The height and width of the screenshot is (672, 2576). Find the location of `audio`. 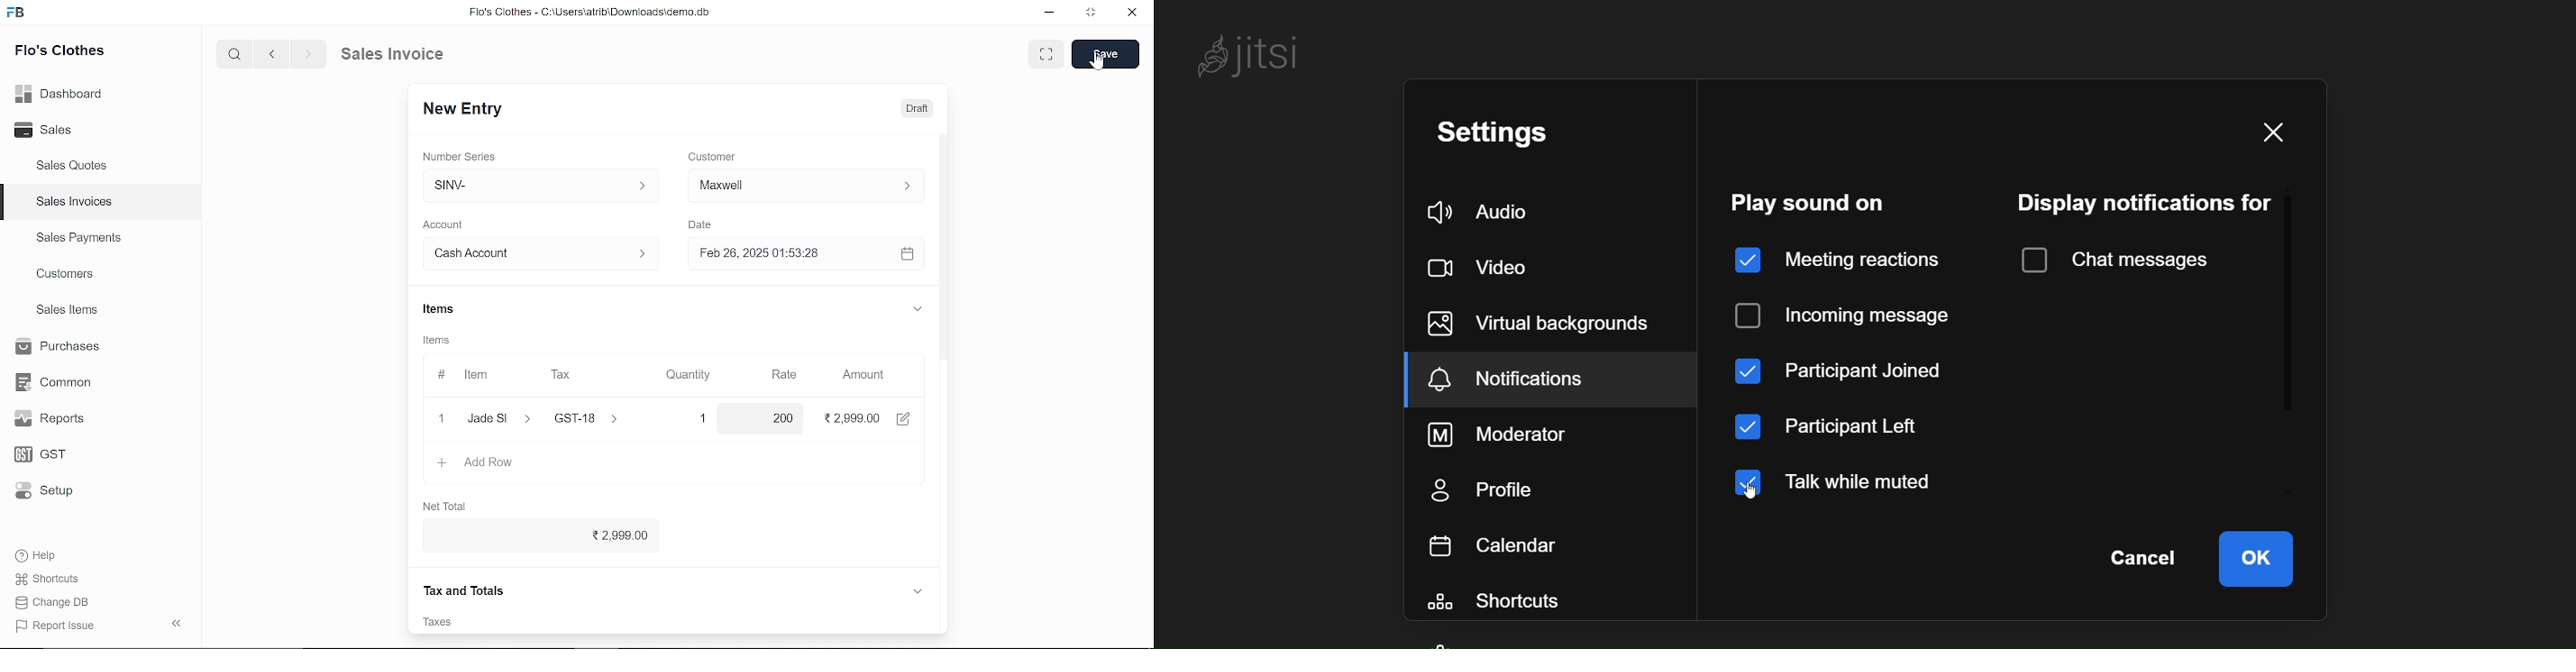

audio is located at coordinates (1483, 209).